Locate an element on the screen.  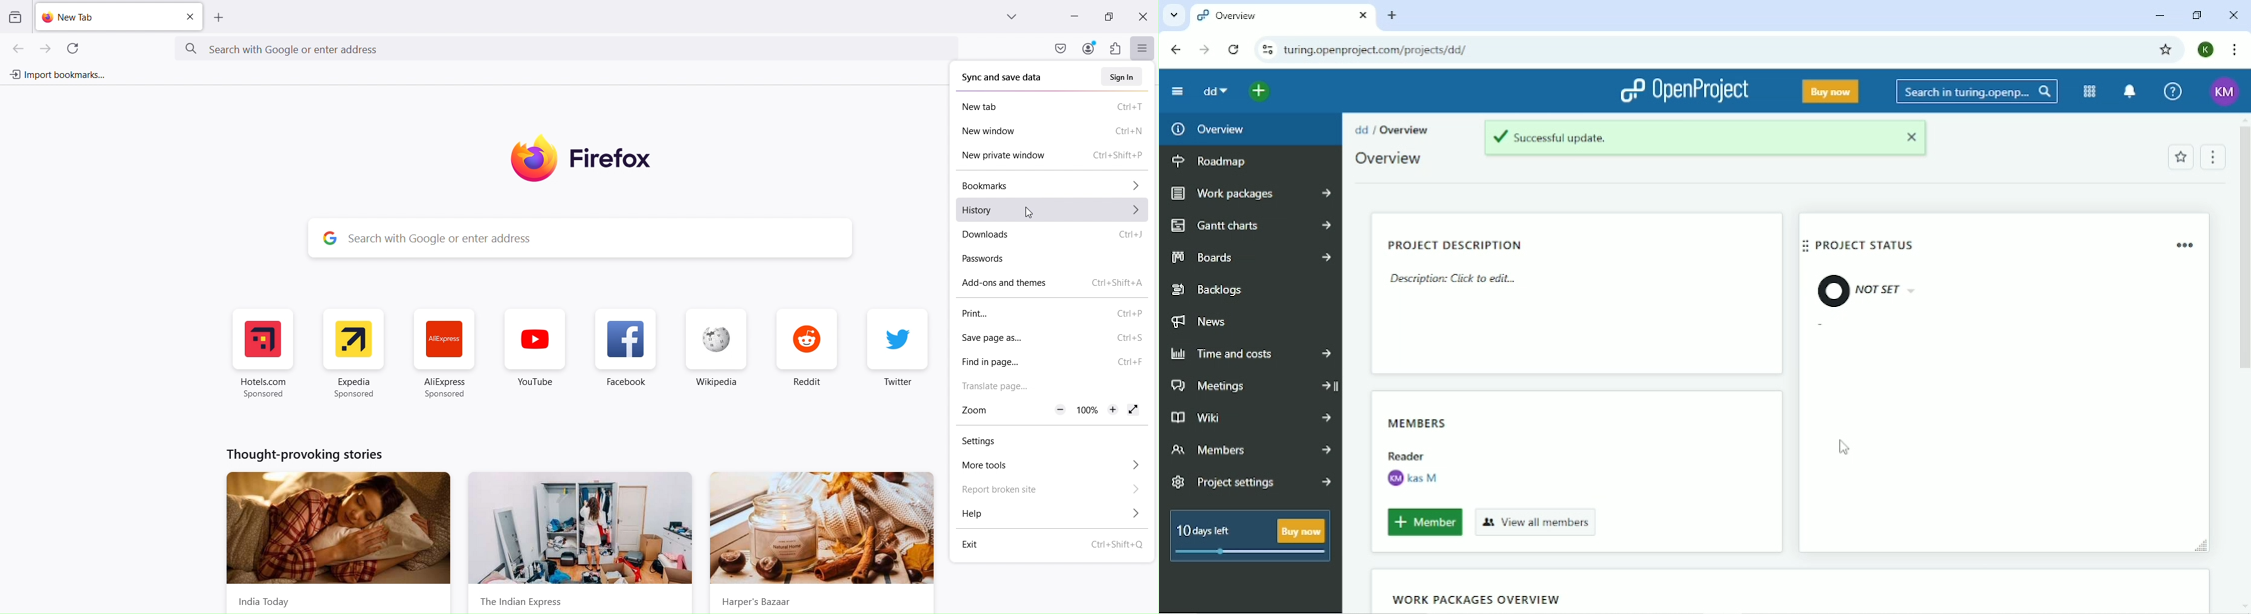
Member is located at coordinates (1421, 522).